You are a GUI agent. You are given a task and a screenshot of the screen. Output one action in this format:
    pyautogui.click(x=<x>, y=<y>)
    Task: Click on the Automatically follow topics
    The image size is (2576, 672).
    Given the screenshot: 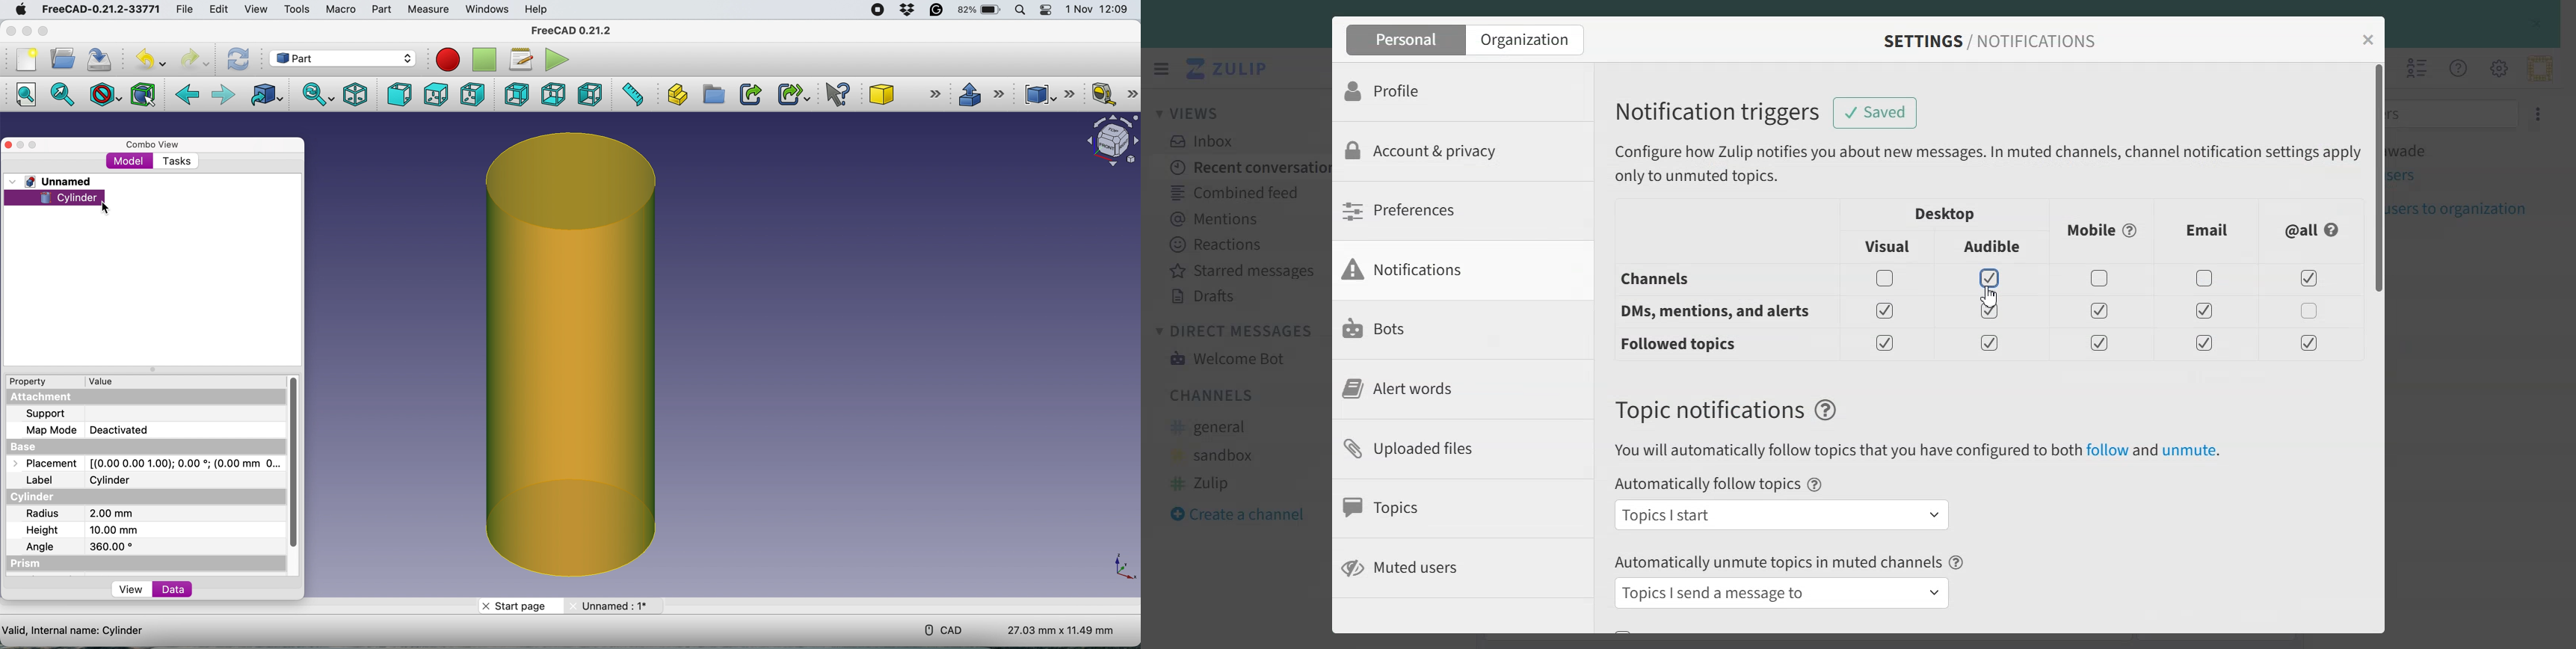 What is the action you would take?
    pyautogui.click(x=1706, y=485)
    